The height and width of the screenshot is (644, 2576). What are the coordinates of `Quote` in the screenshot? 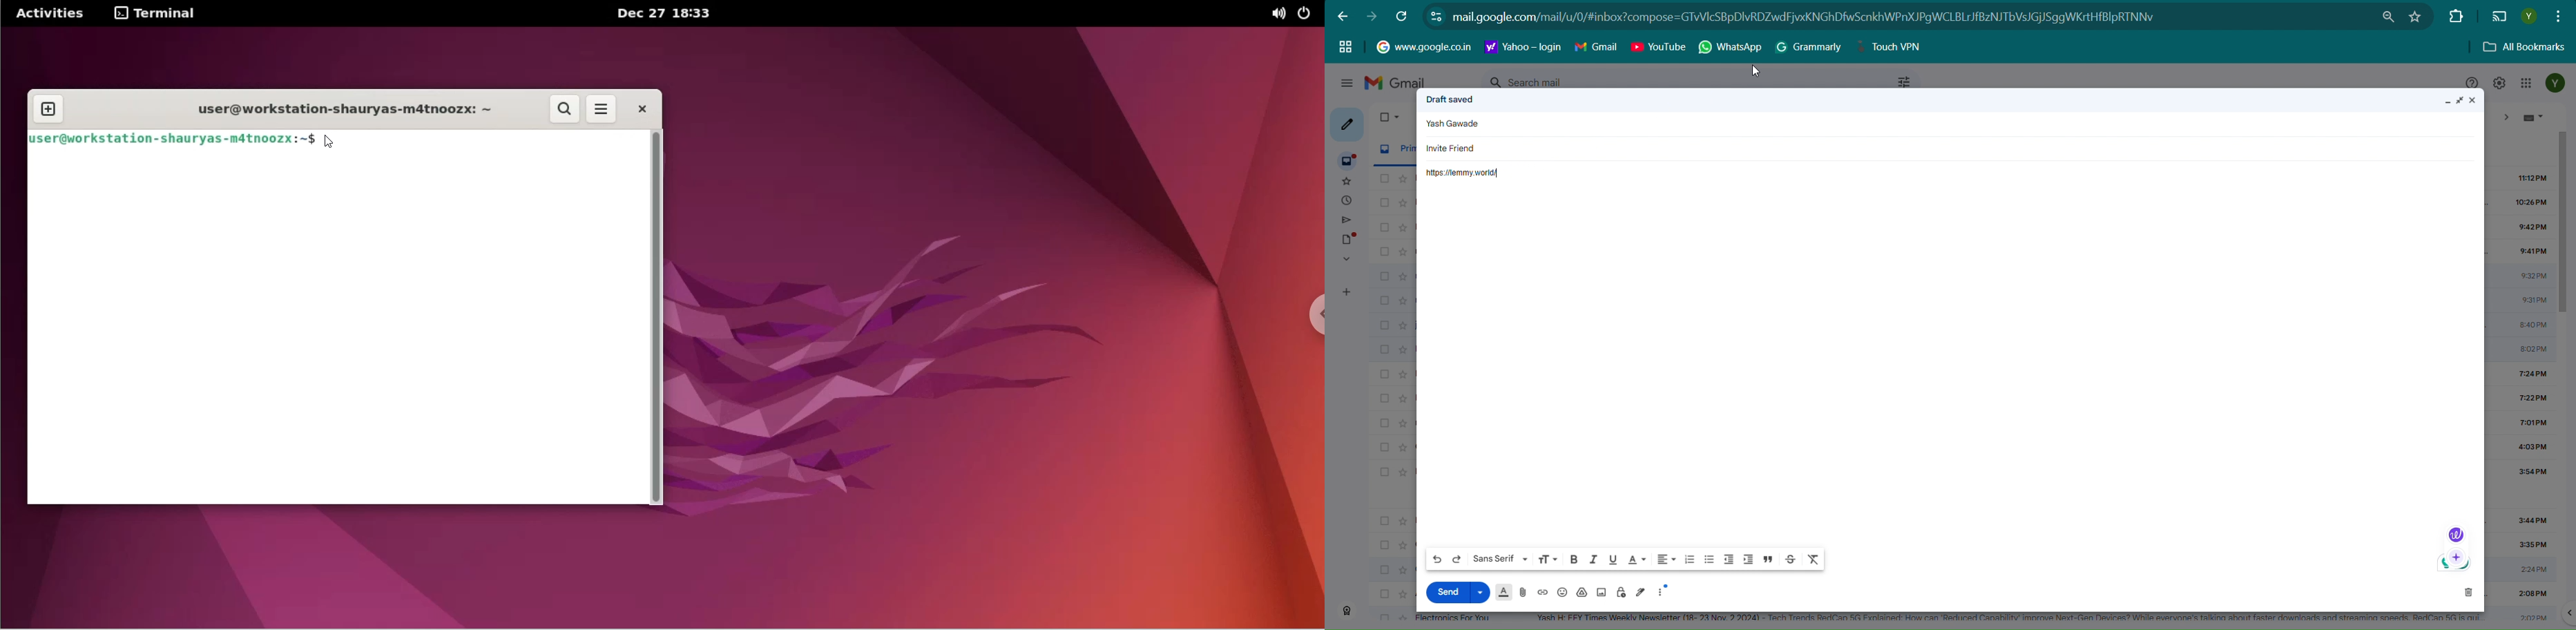 It's located at (1769, 559).